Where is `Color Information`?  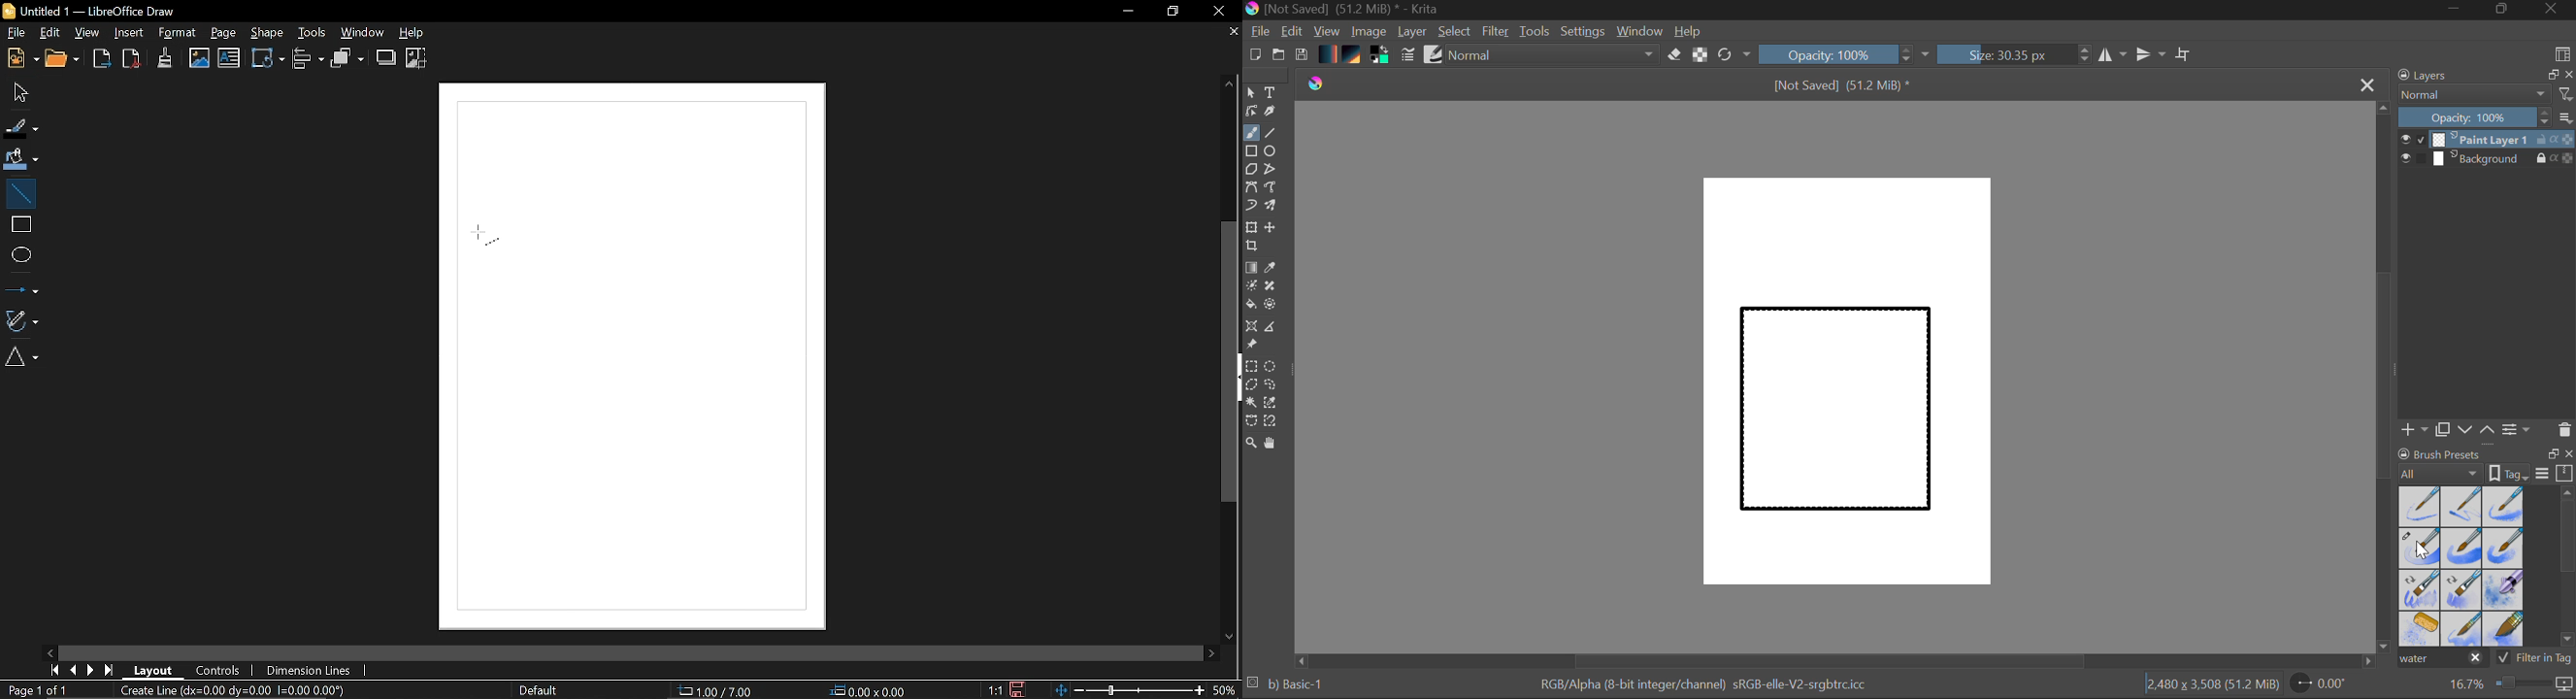 Color Information is located at coordinates (1702, 686).